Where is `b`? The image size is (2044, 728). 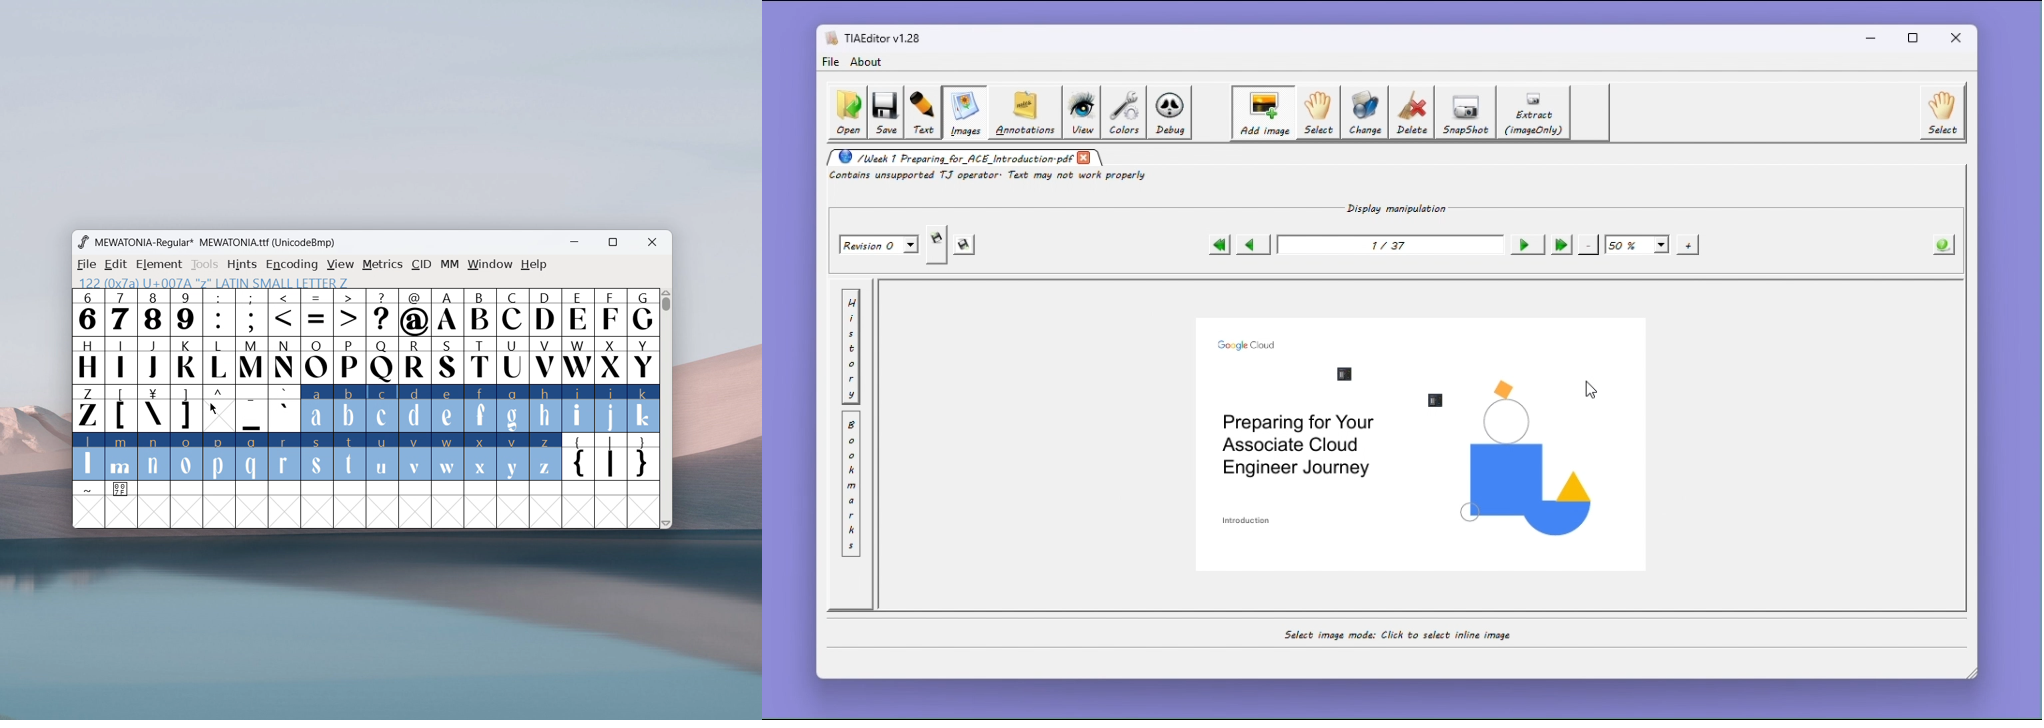
b is located at coordinates (350, 409).